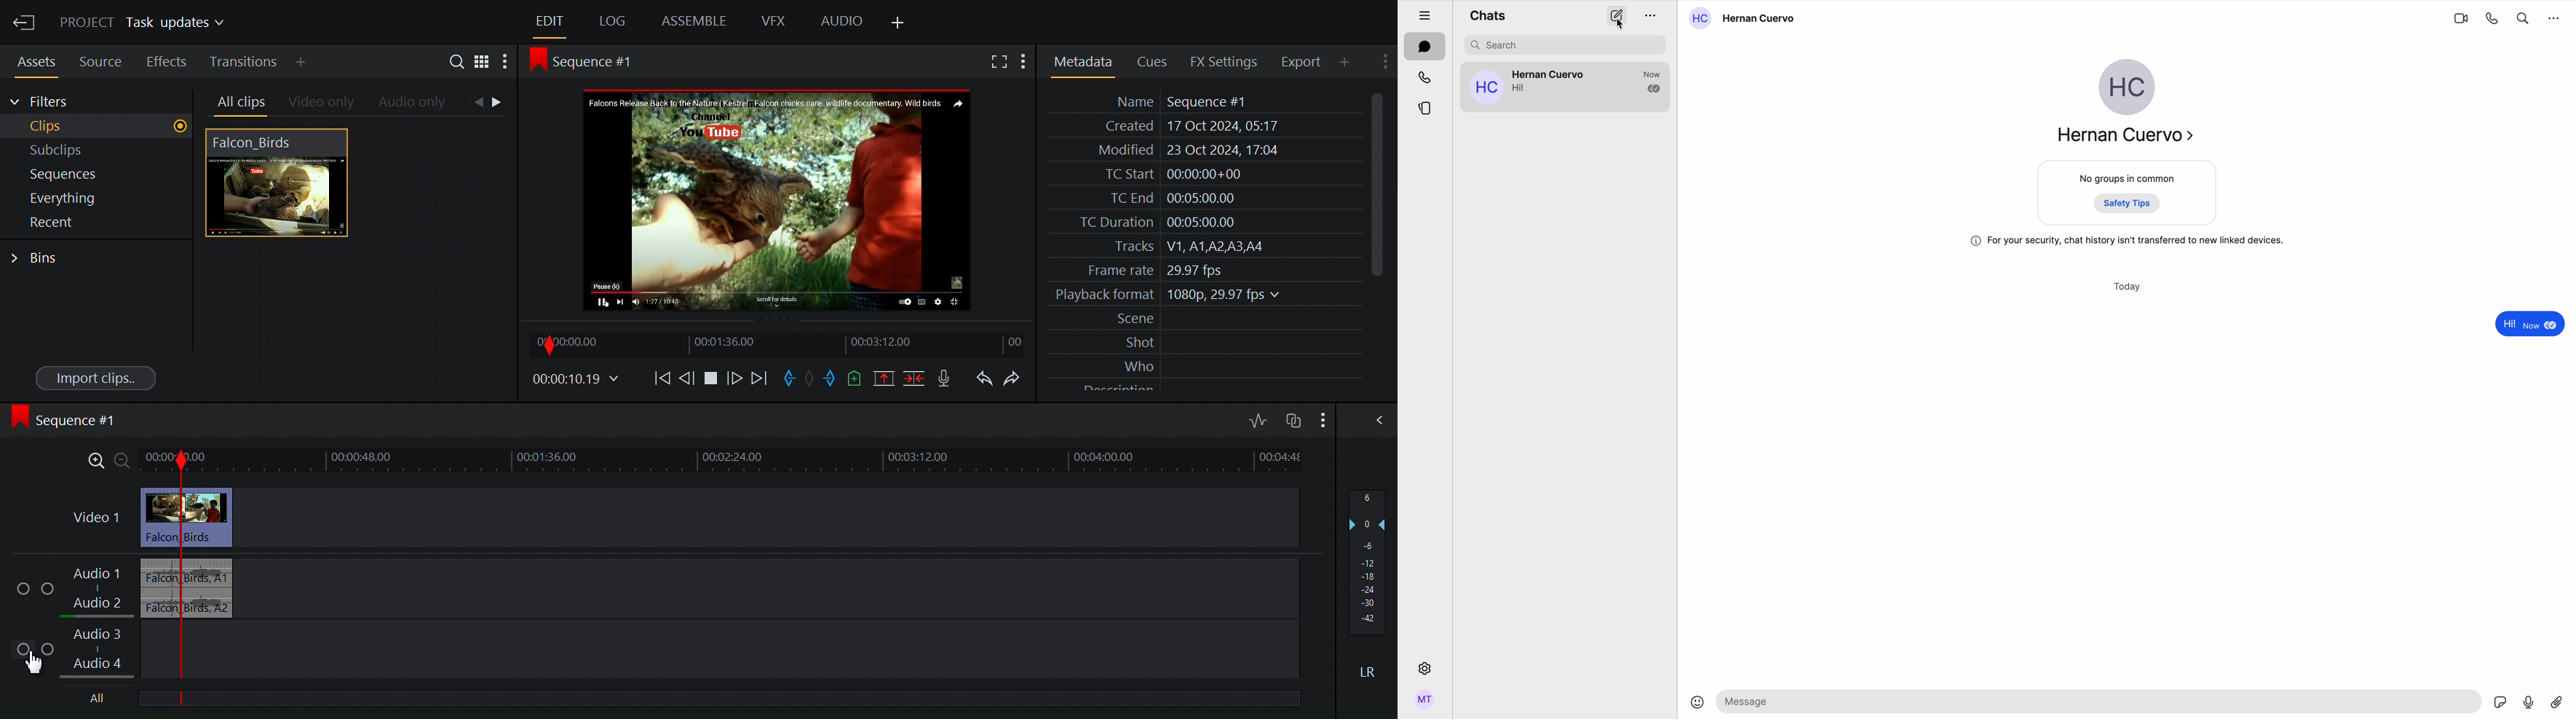  What do you see at coordinates (101, 60) in the screenshot?
I see `Source` at bounding box center [101, 60].